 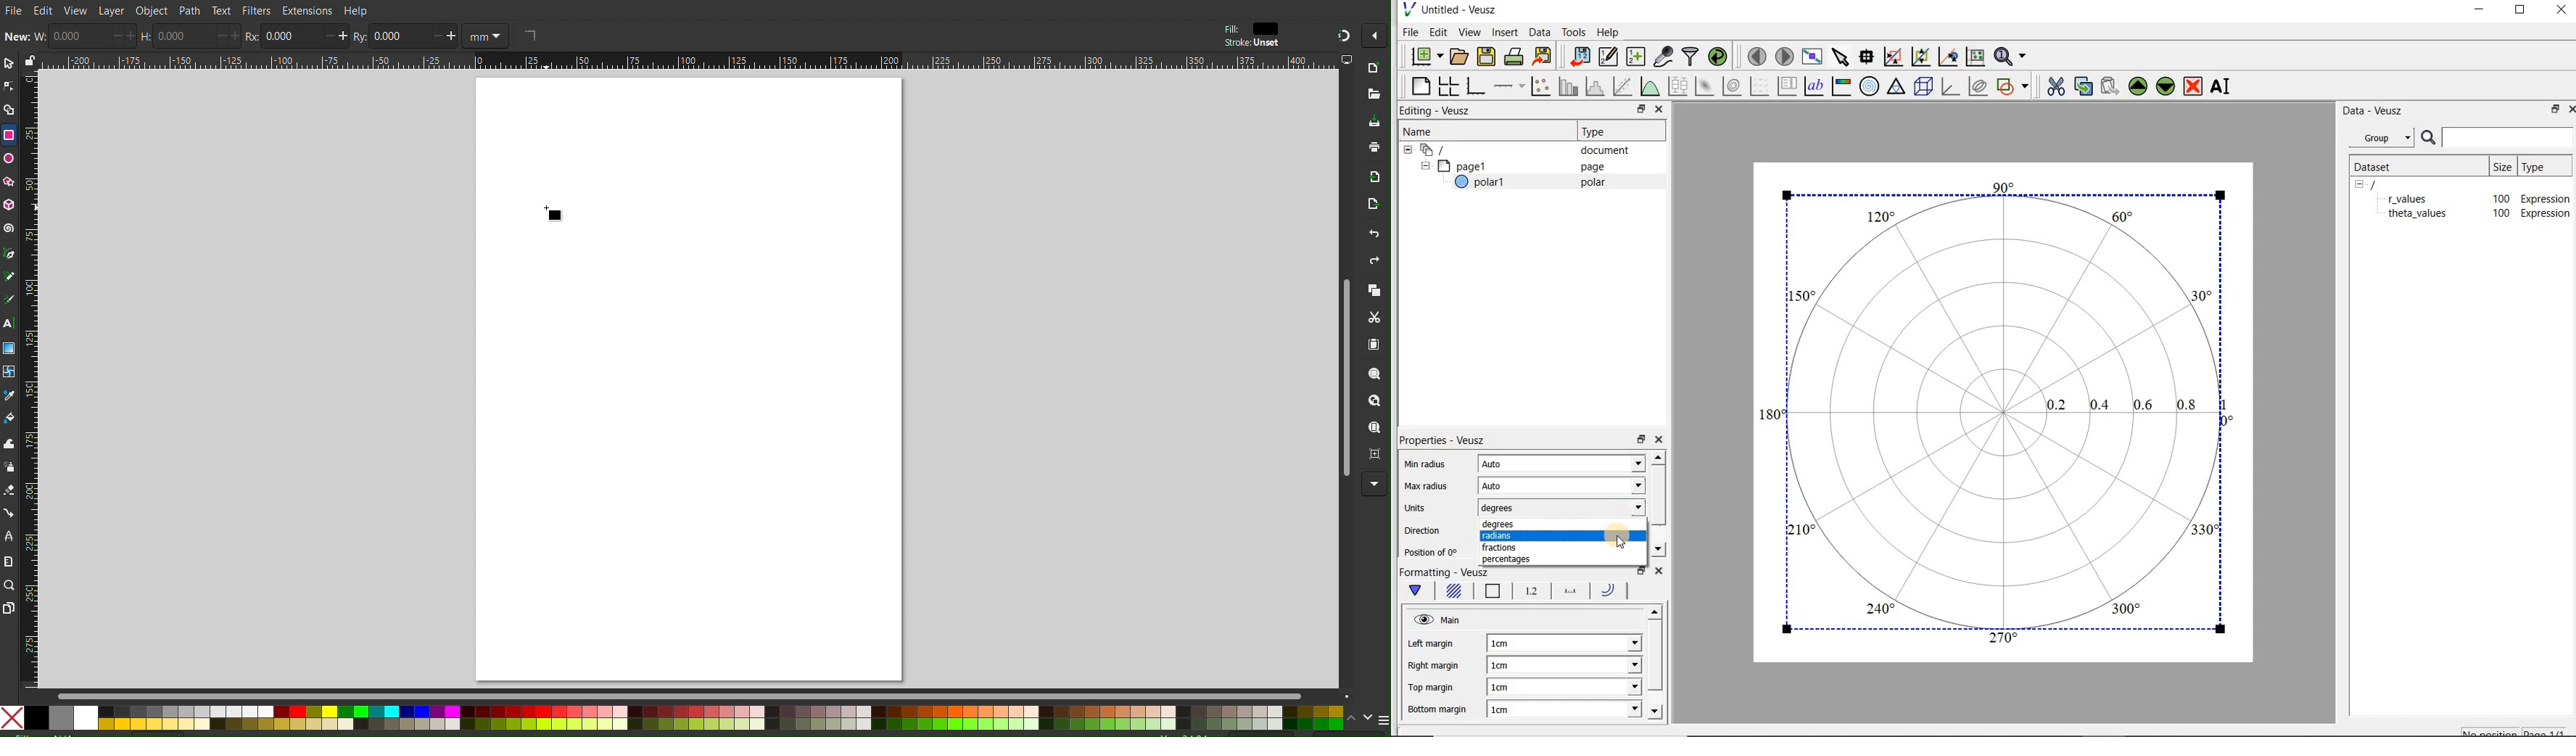 What do you see at coordinates (1649, 86) in the screenshot?
I see `plot a function` at bounding box center [1649, 86].